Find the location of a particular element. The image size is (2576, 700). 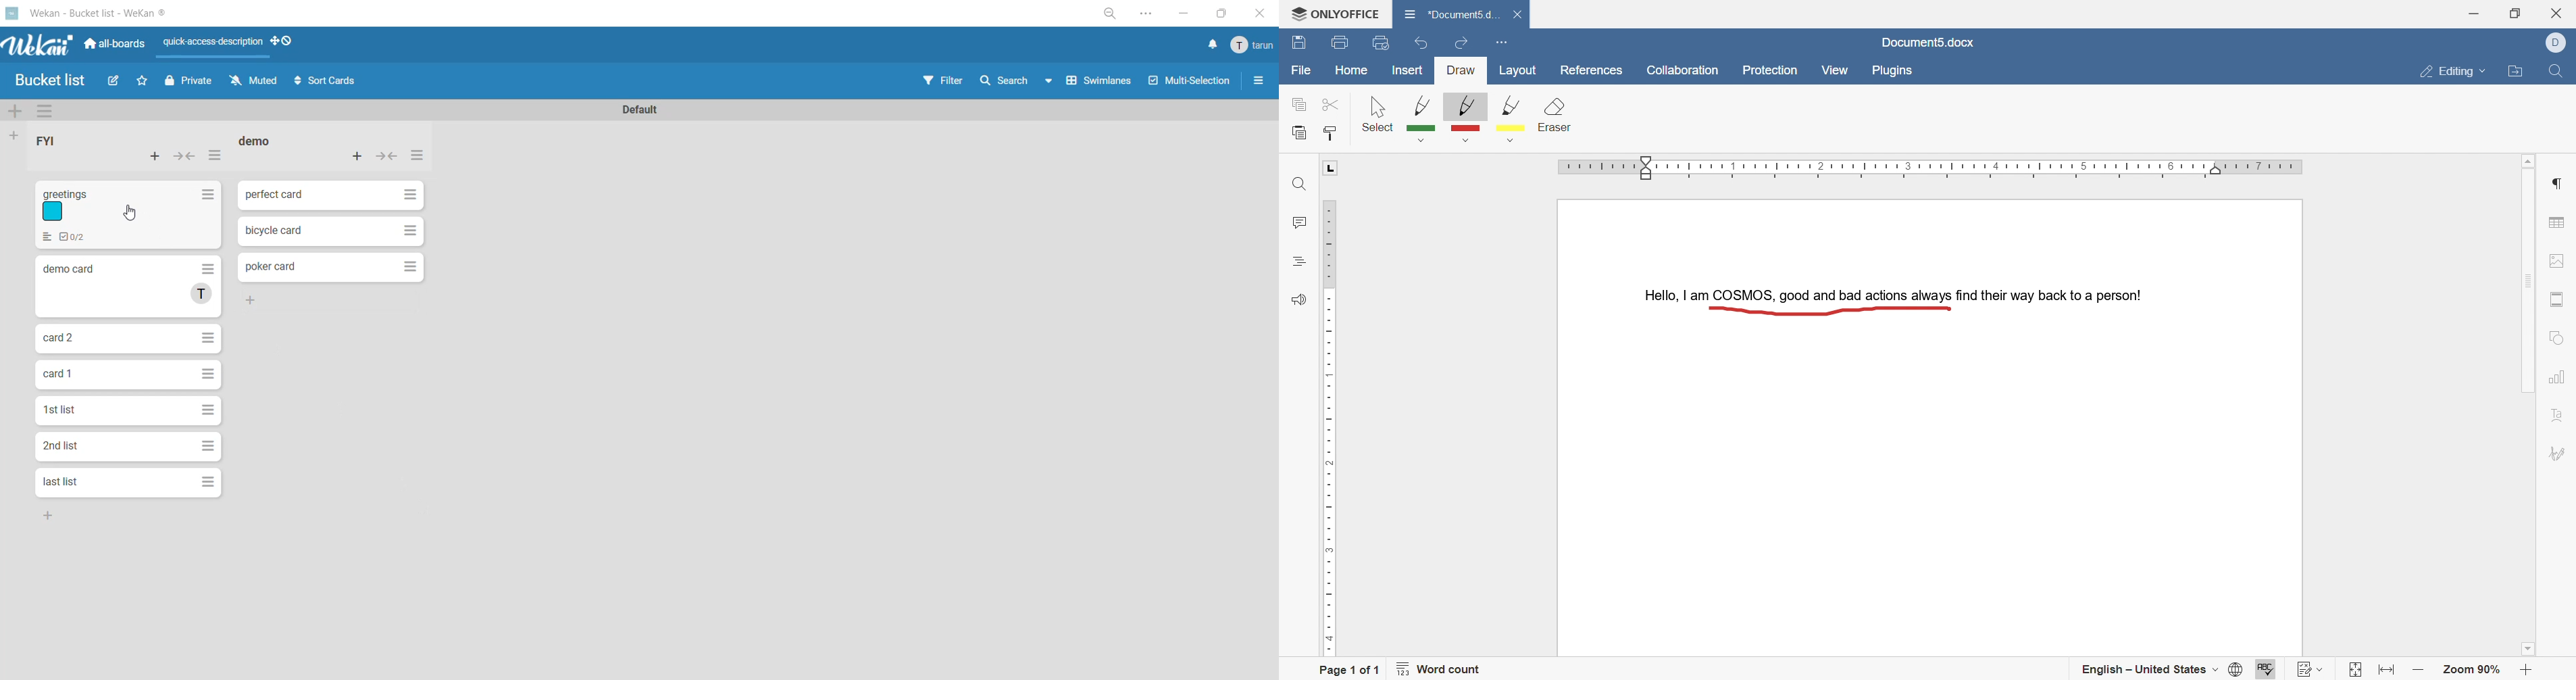

minimize is located at coordinates (1189, 15).